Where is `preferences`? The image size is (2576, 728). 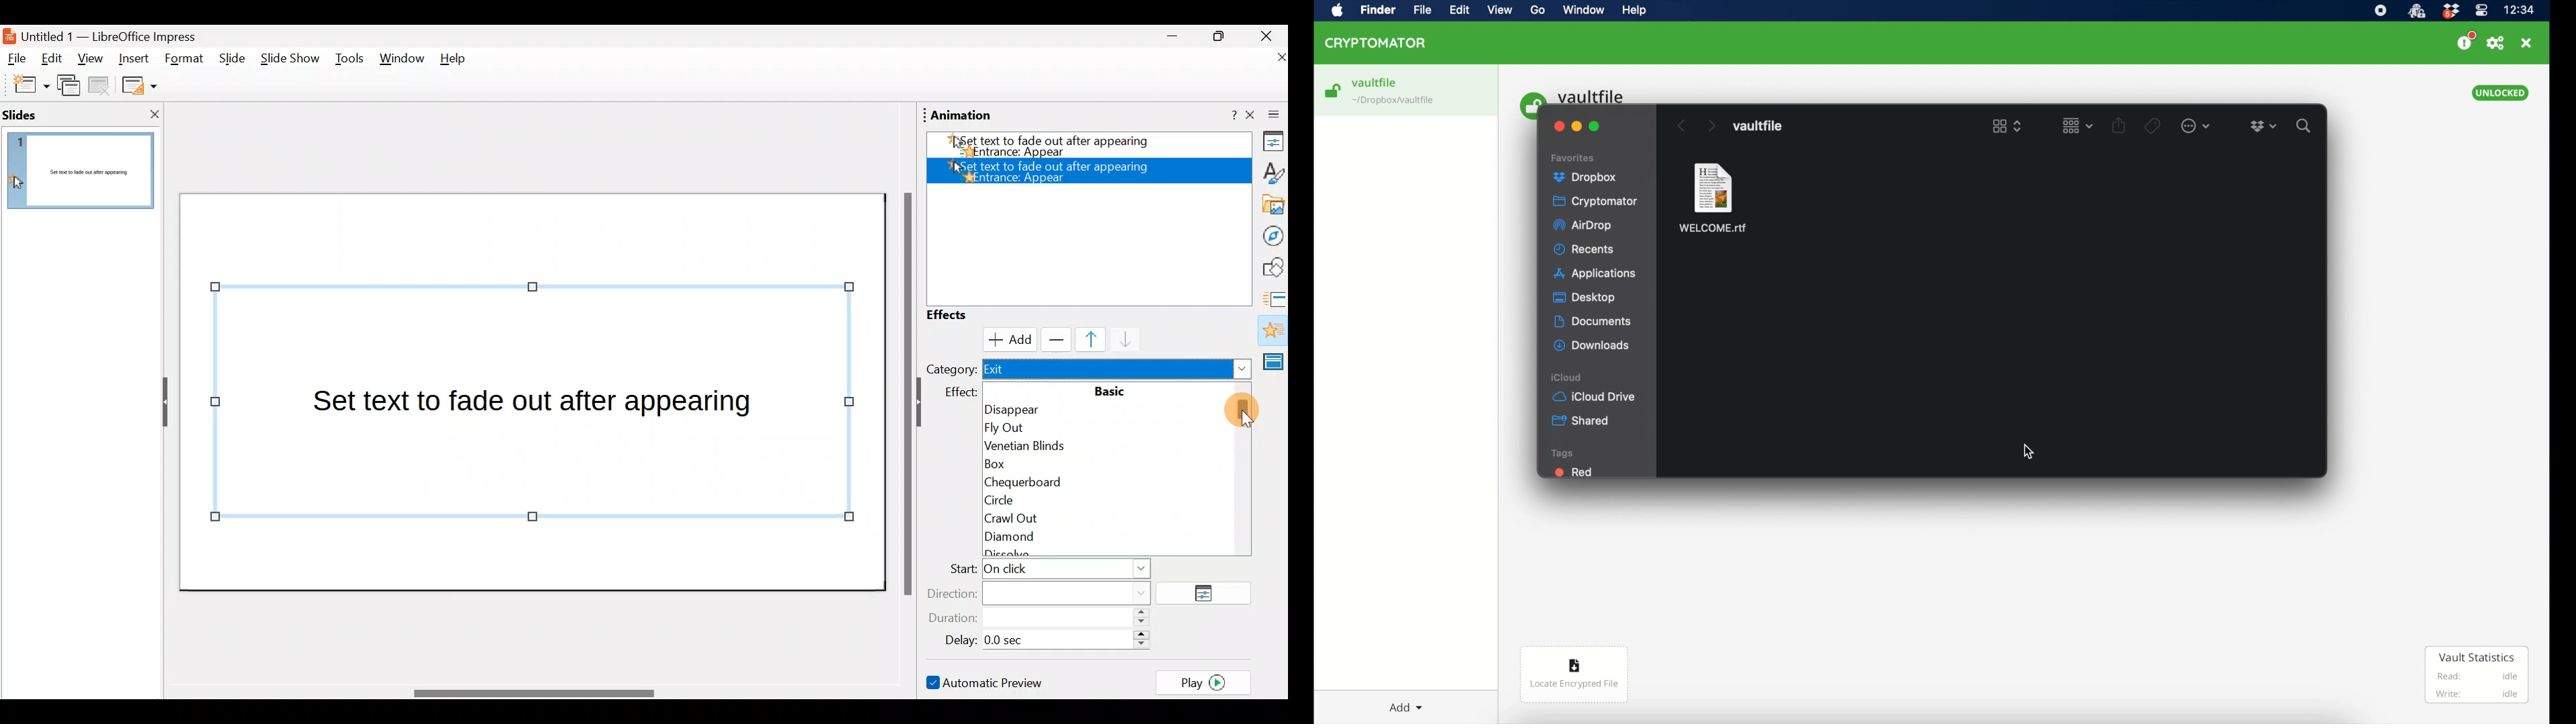
preferences is located at coordinates (2496, 44).